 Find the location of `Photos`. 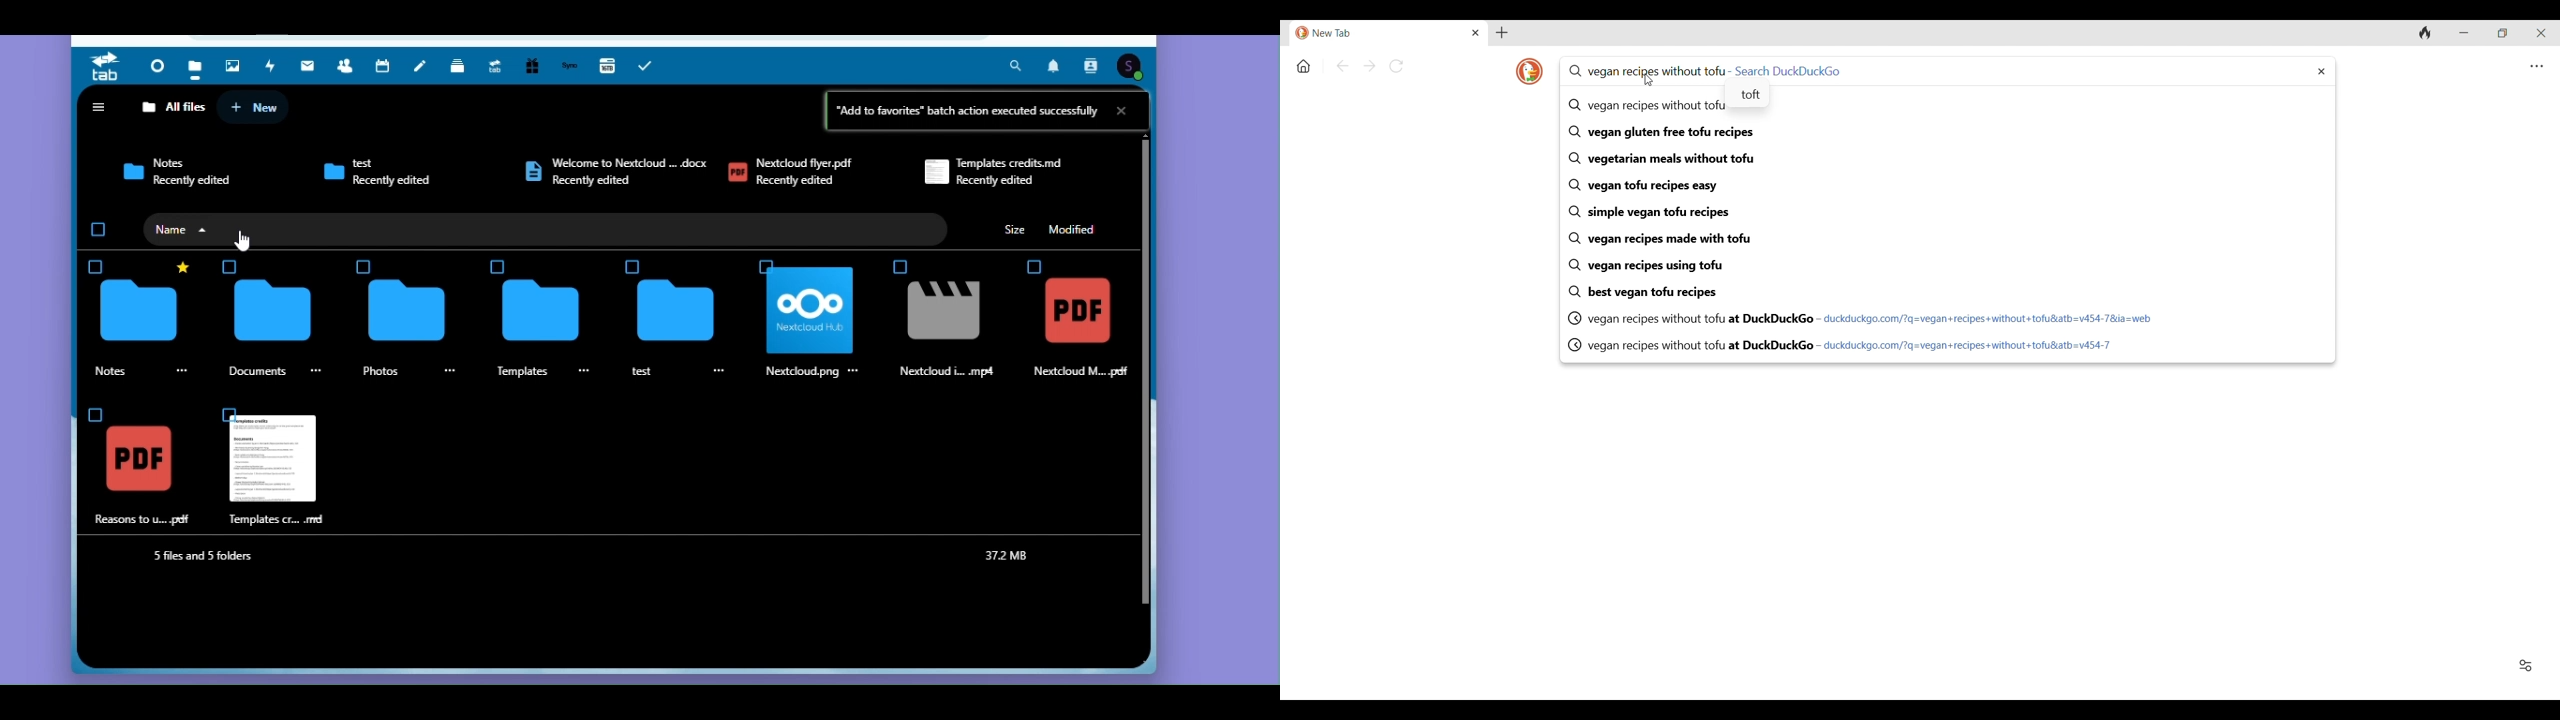

Photos is located at coordinates (233, 64).